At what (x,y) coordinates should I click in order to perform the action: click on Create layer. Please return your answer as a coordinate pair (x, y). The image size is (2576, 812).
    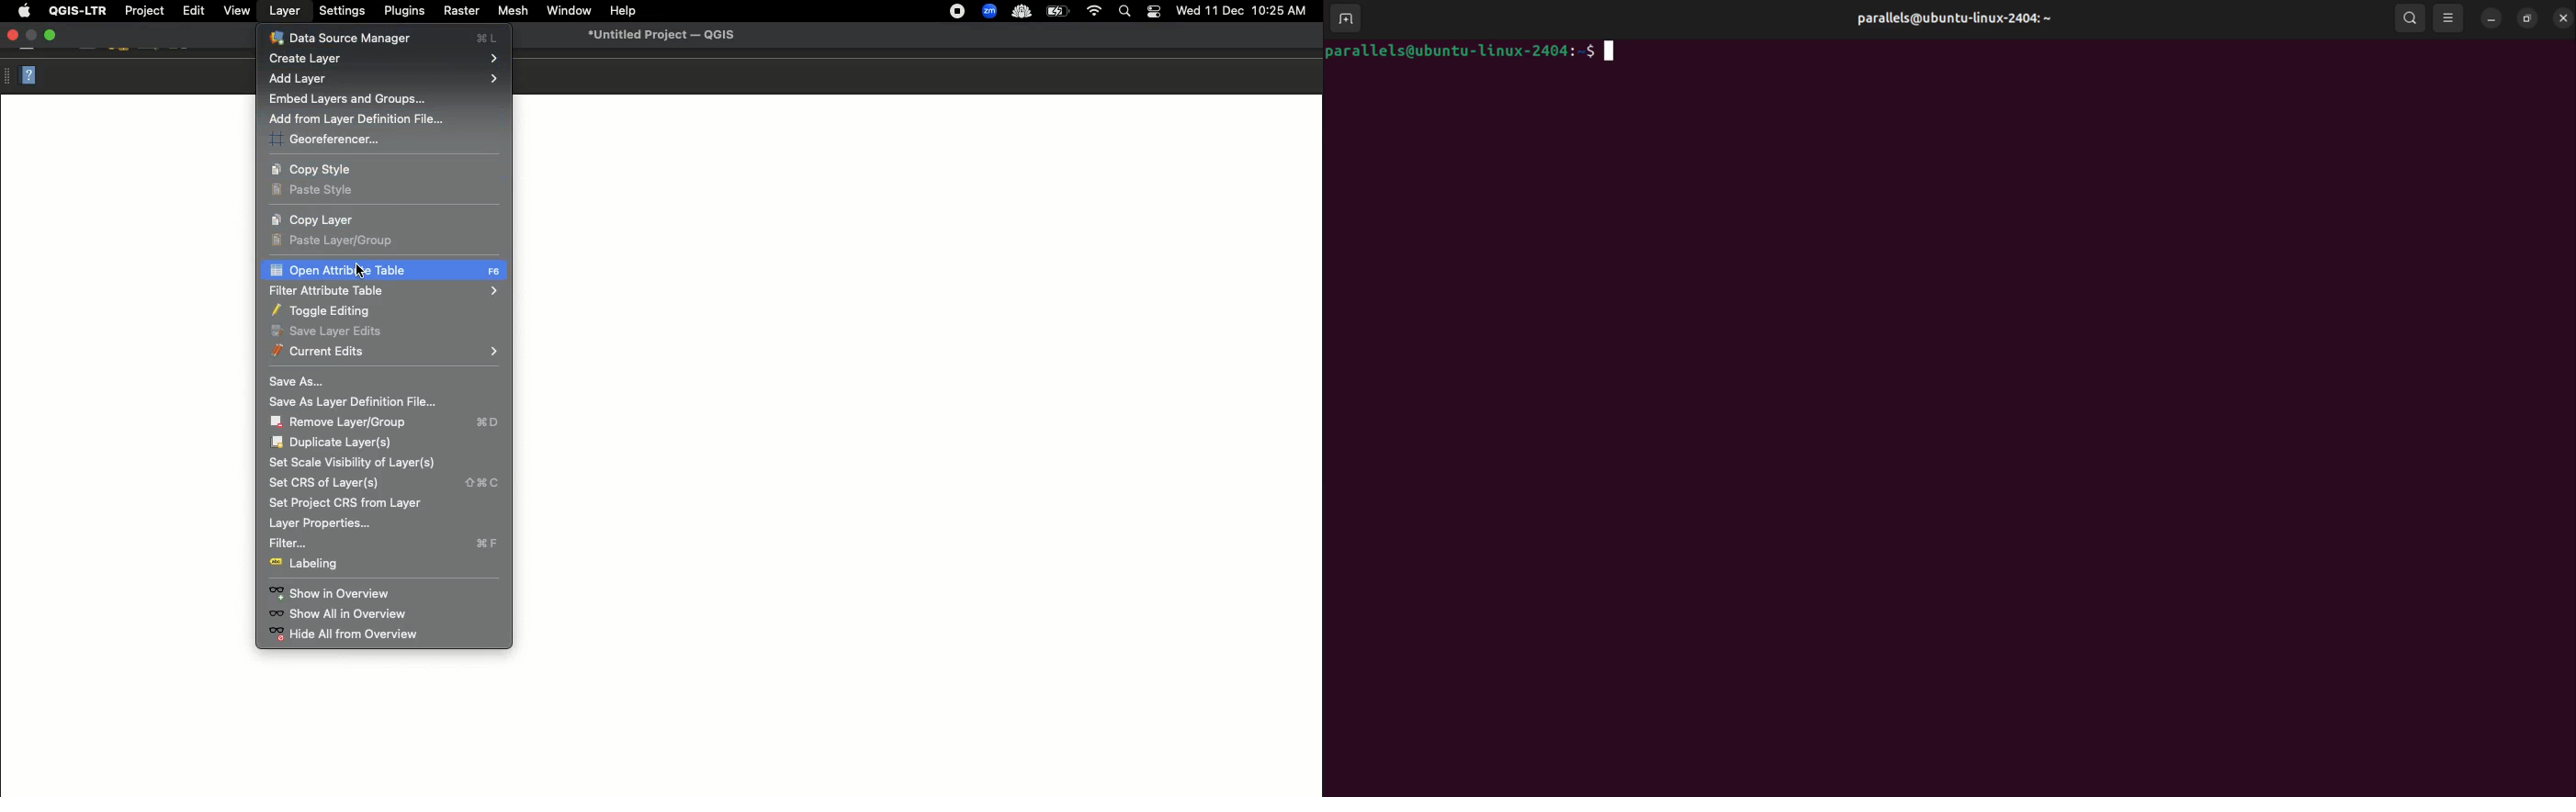
    Looking at the image, I should click on (384, 60).